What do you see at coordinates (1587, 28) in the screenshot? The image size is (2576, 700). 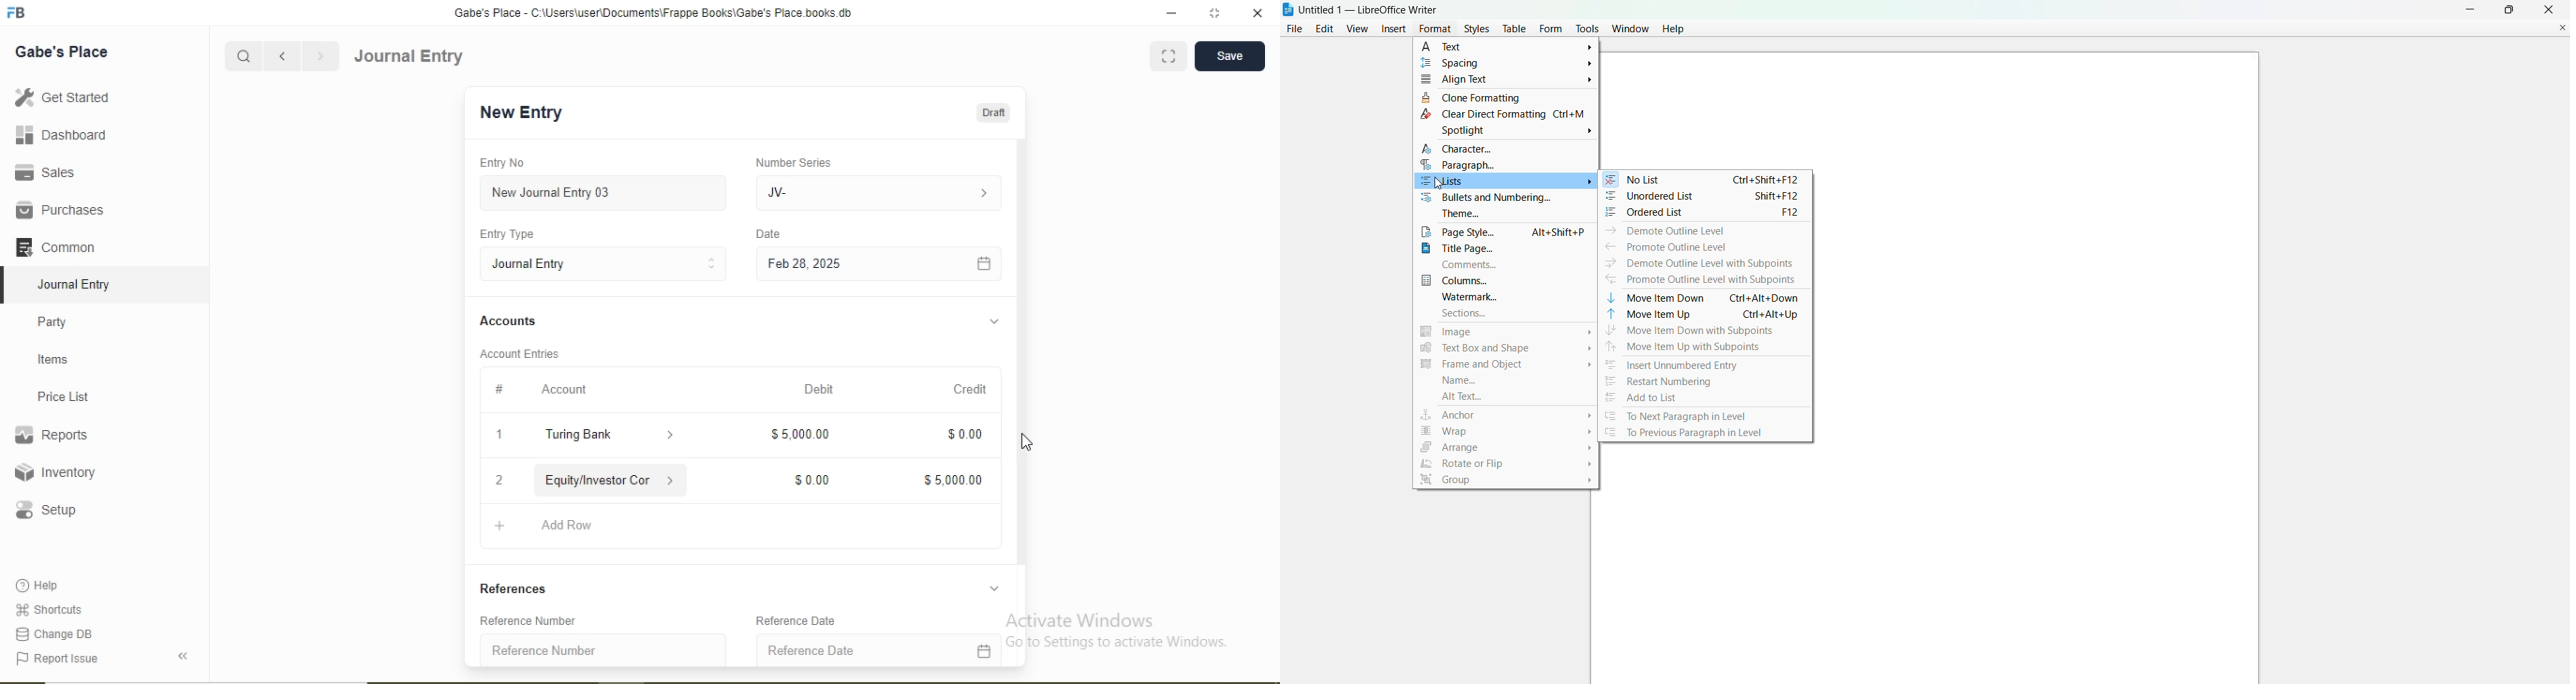 I see `tools` at bounding box center [1587, 28].